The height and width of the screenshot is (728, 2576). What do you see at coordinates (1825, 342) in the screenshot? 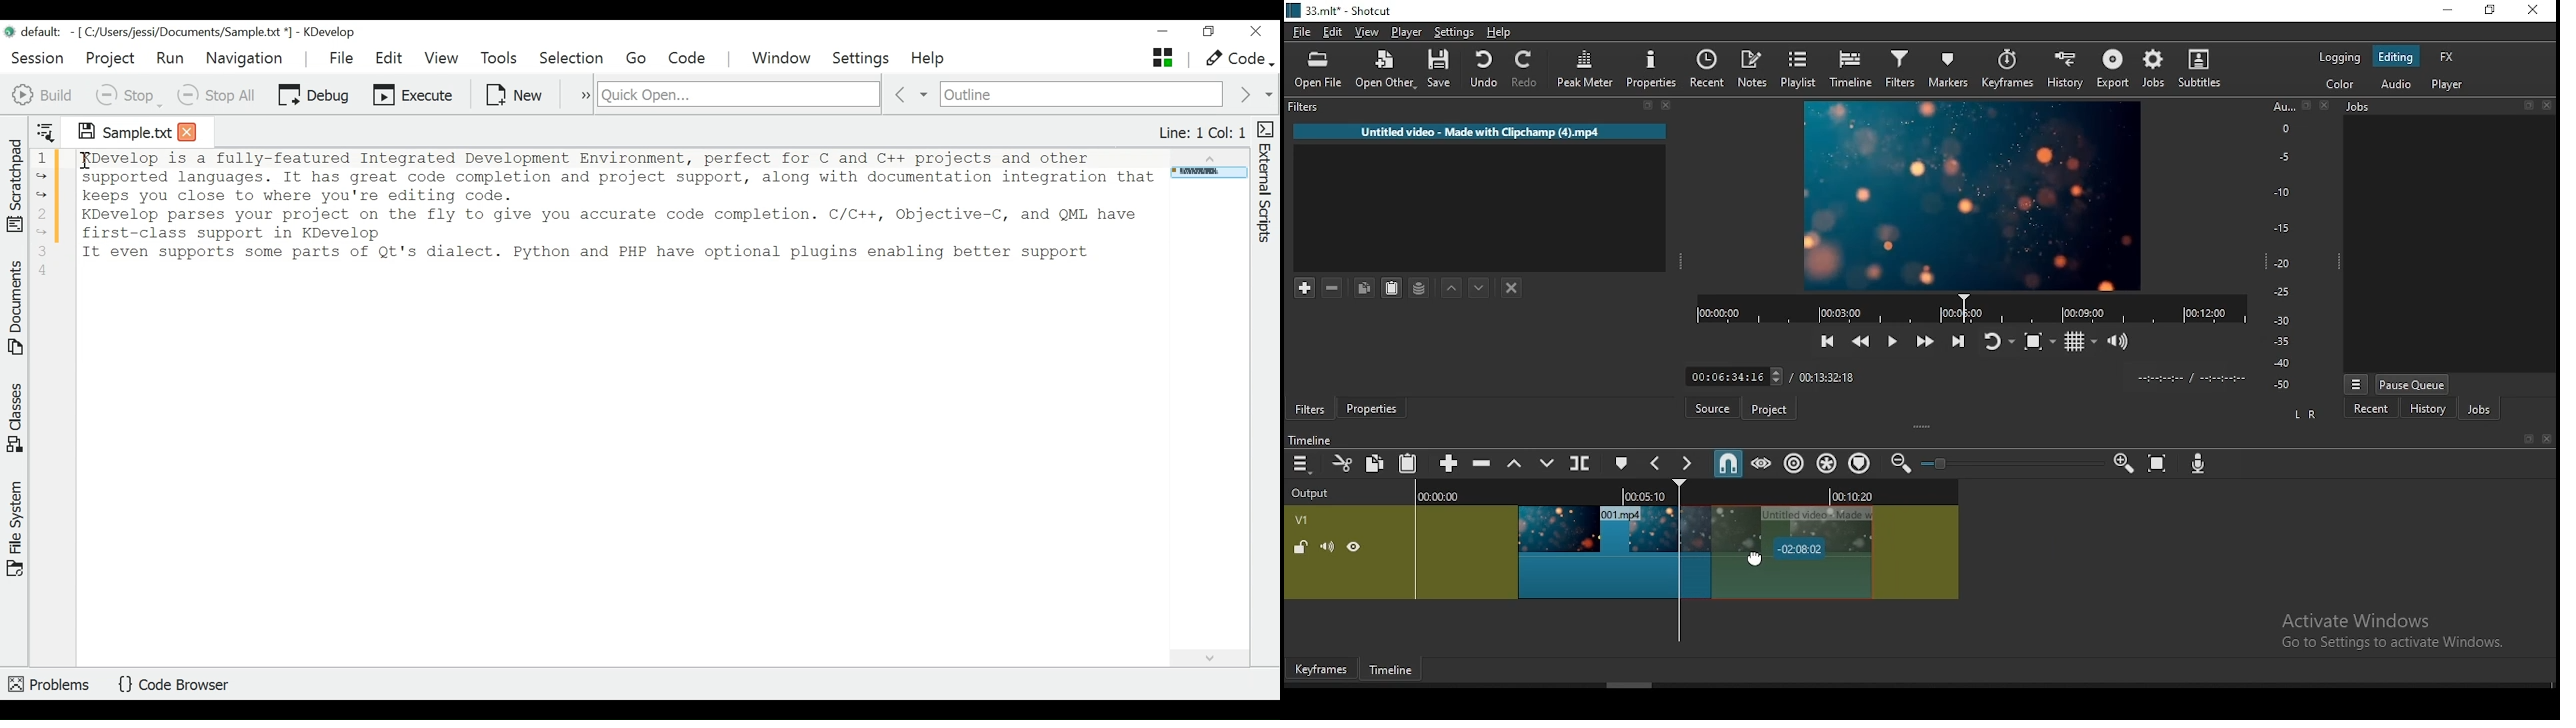
I see `skip to previous point` at bounding box center [1825, 342].